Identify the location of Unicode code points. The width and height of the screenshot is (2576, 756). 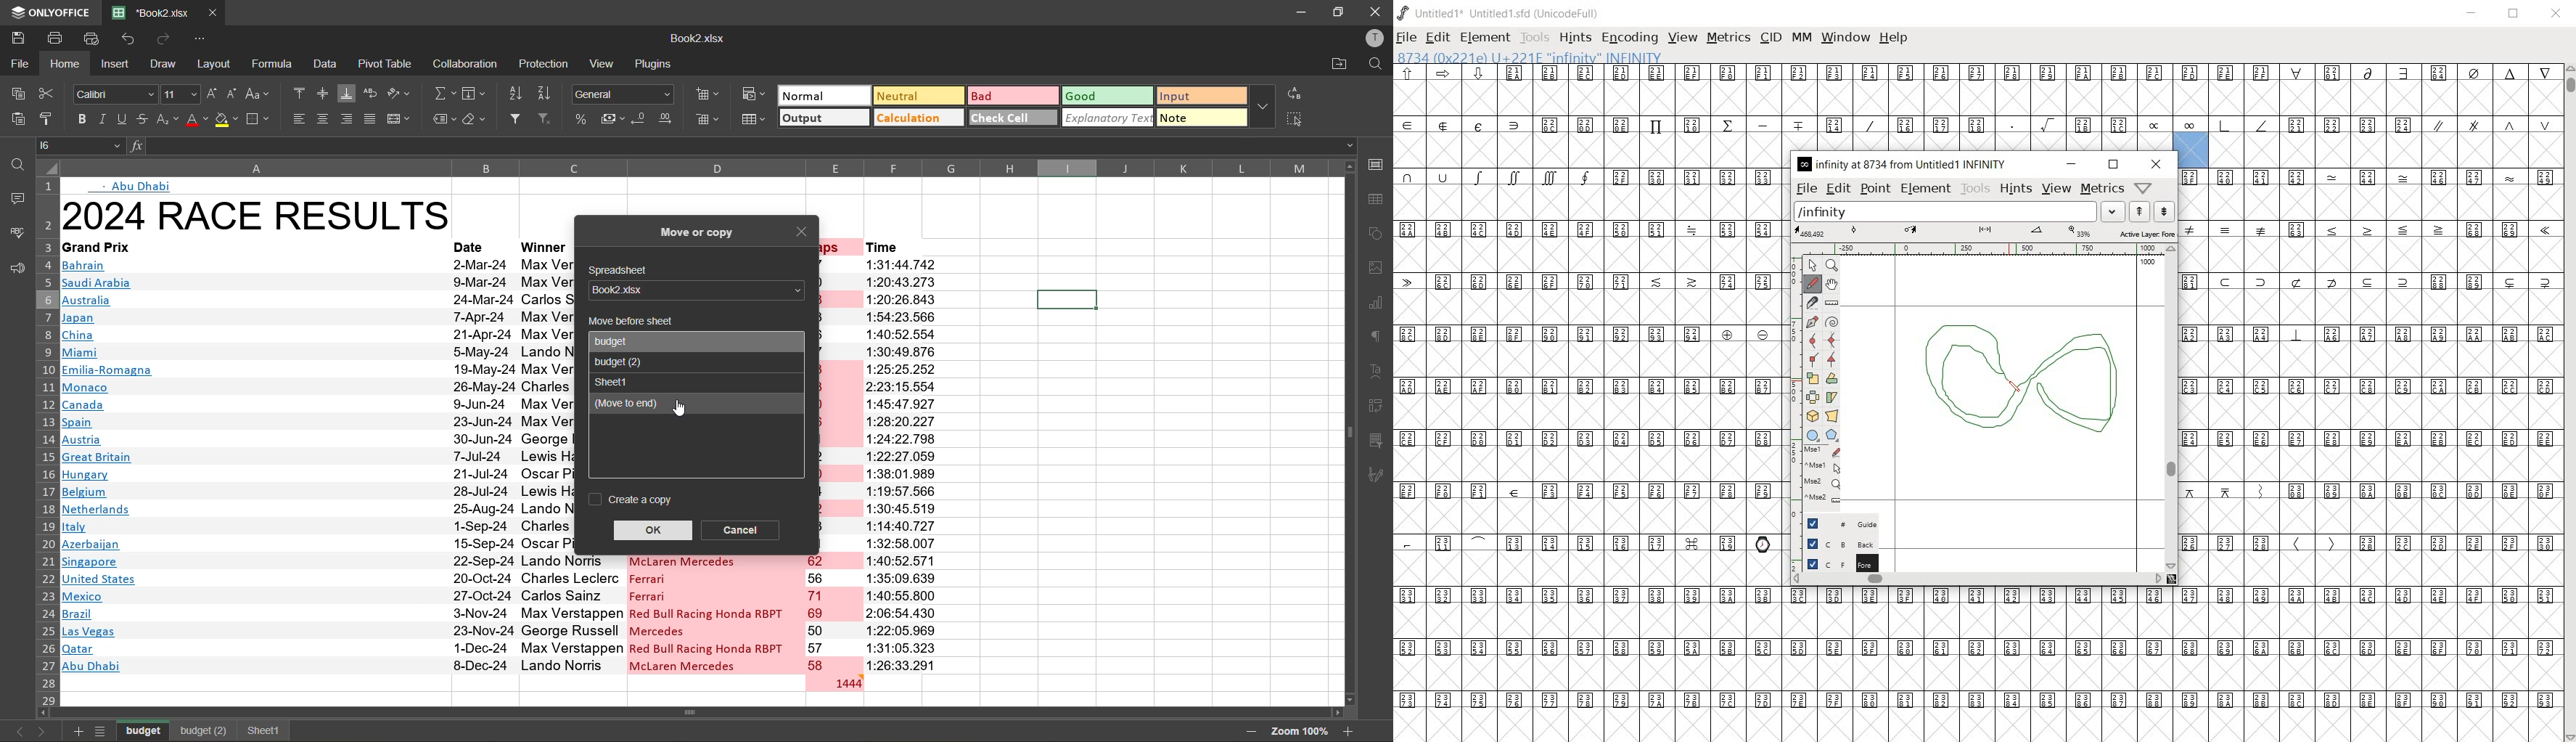
(1593, 490).